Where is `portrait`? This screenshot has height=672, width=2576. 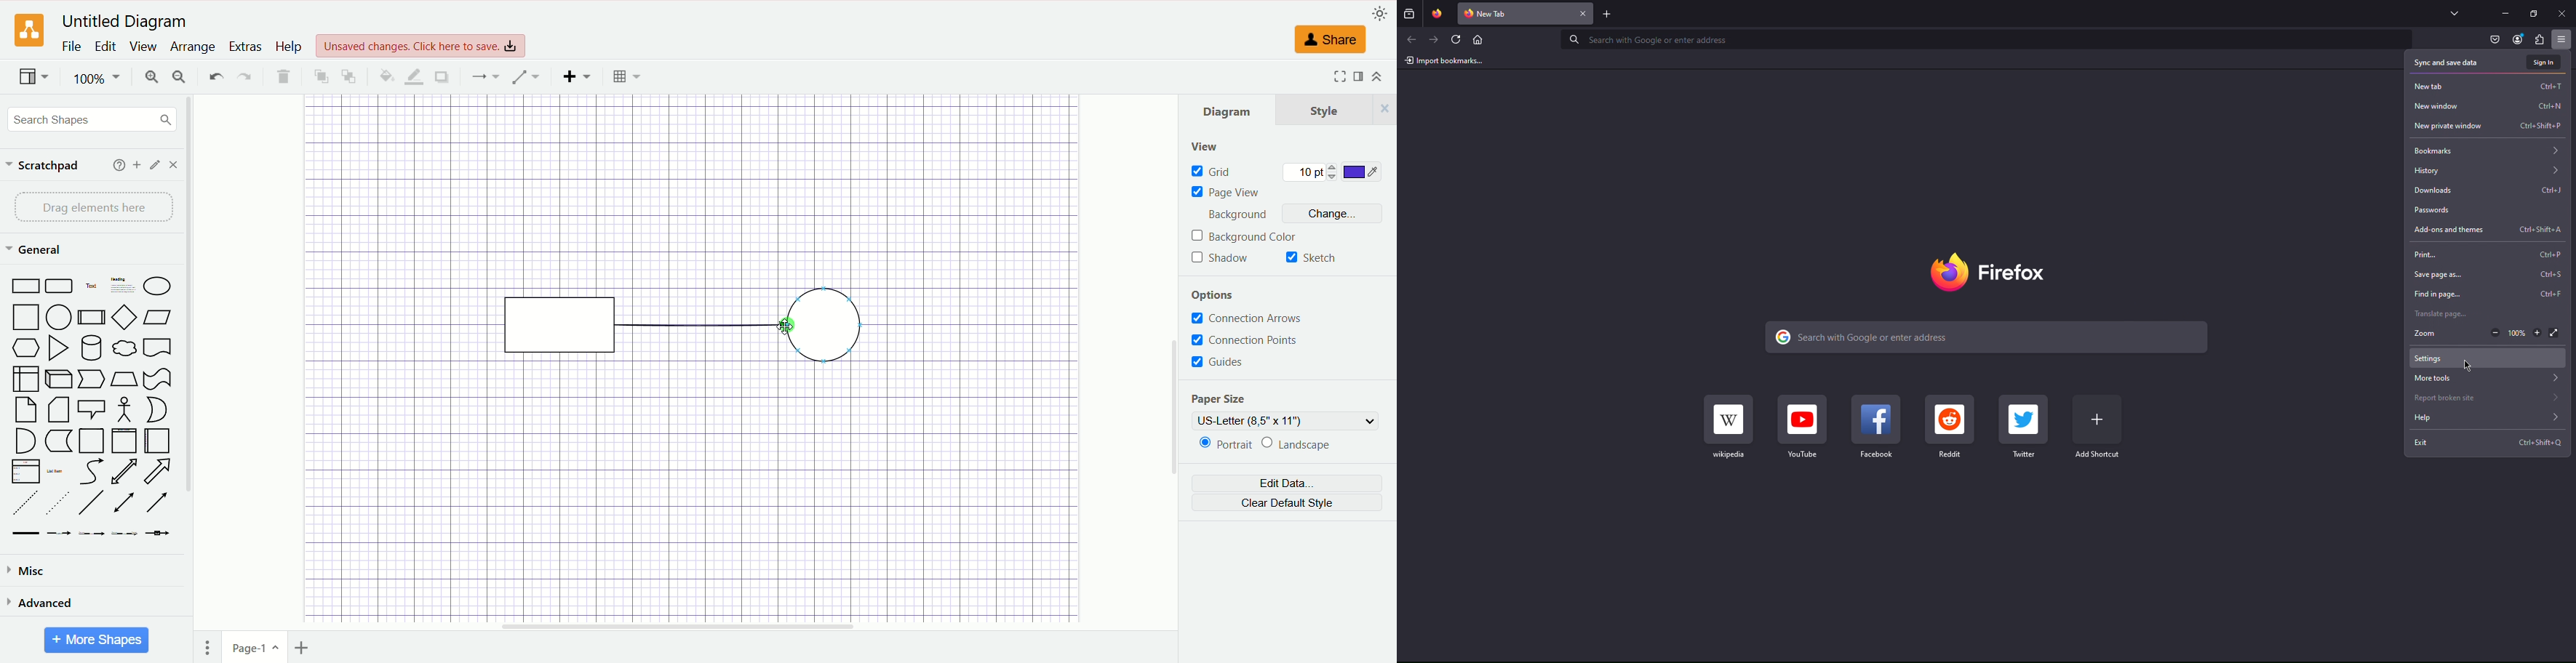
portrait is located at coordinates (1221, 445).